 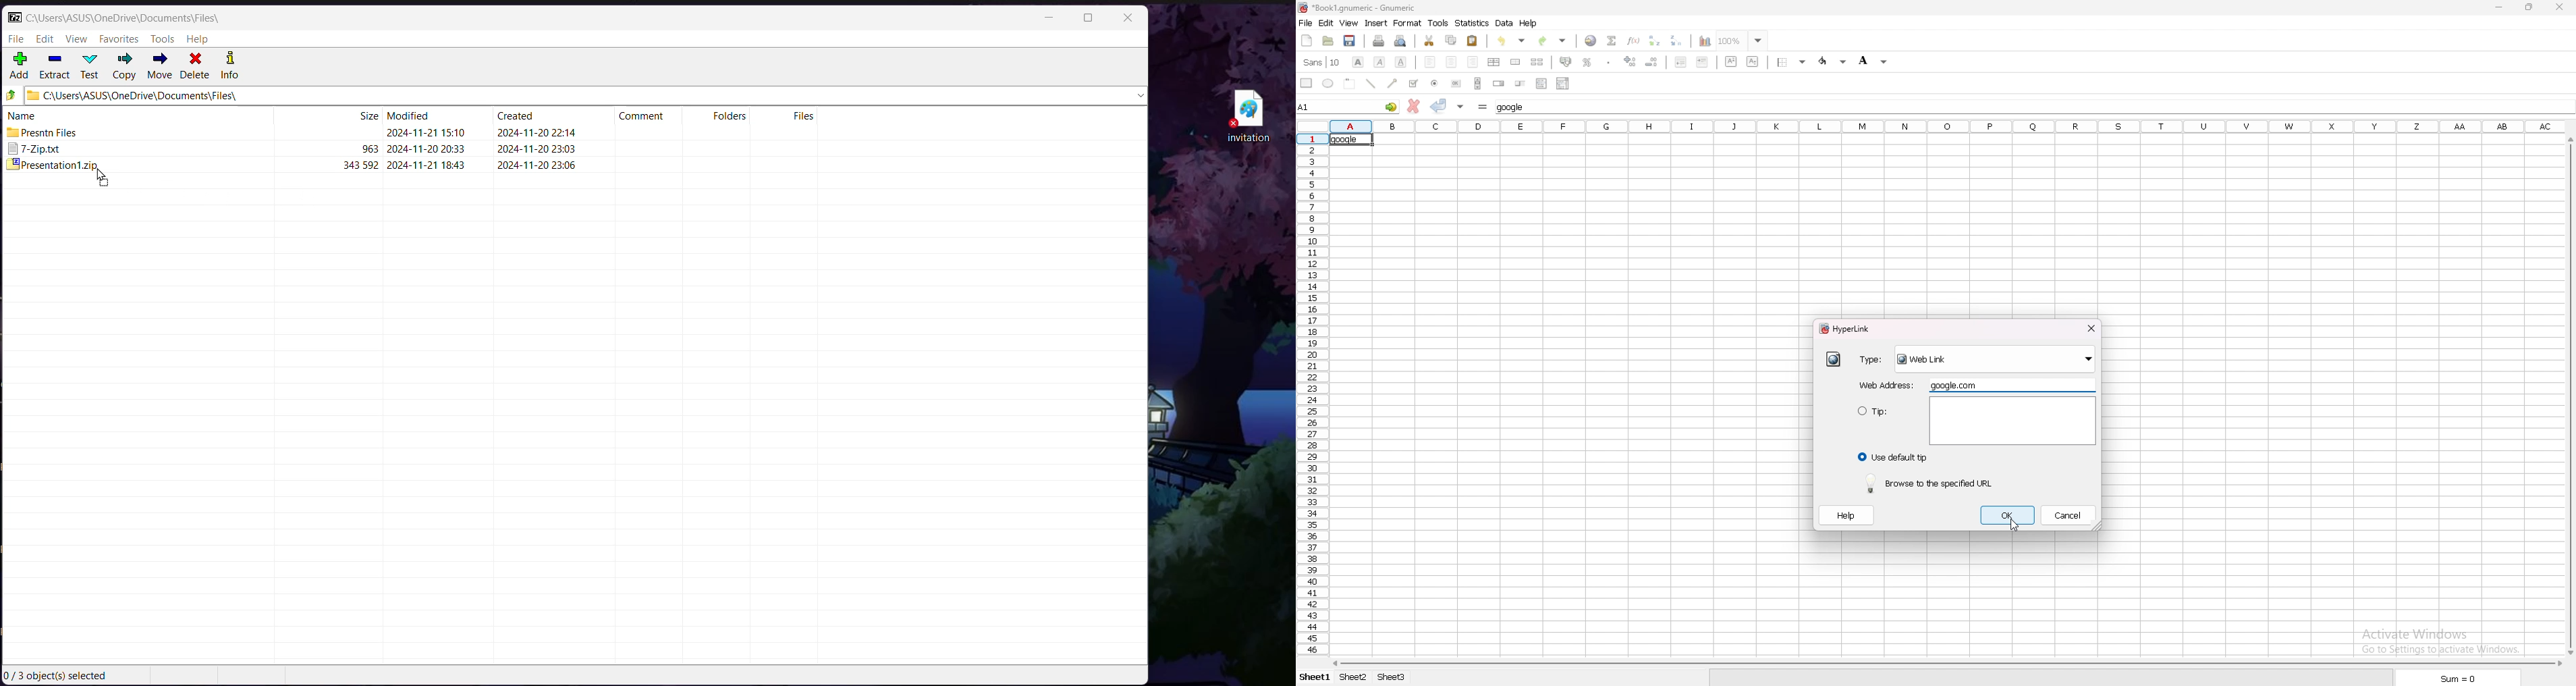 I want to click on button, so click(x=1457, y=83).